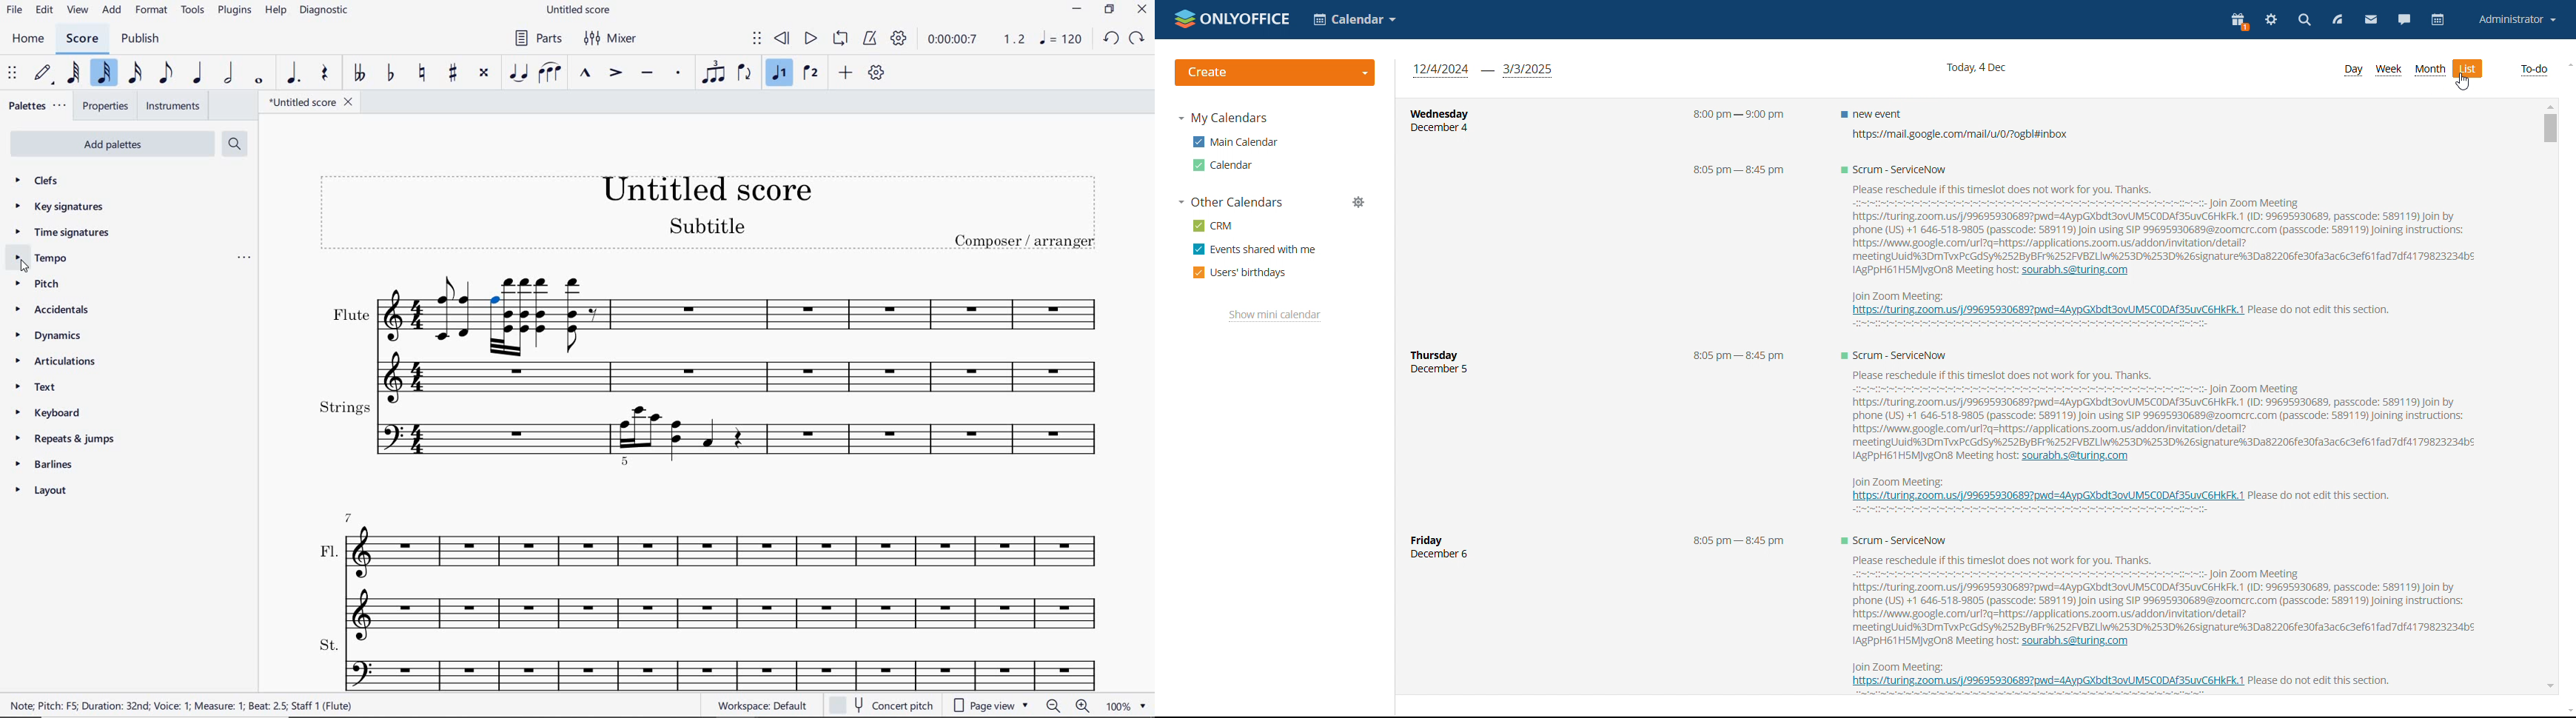 The height and width of the screenshot is (728, 2576). I want to click on palettes, so click(36, 106).